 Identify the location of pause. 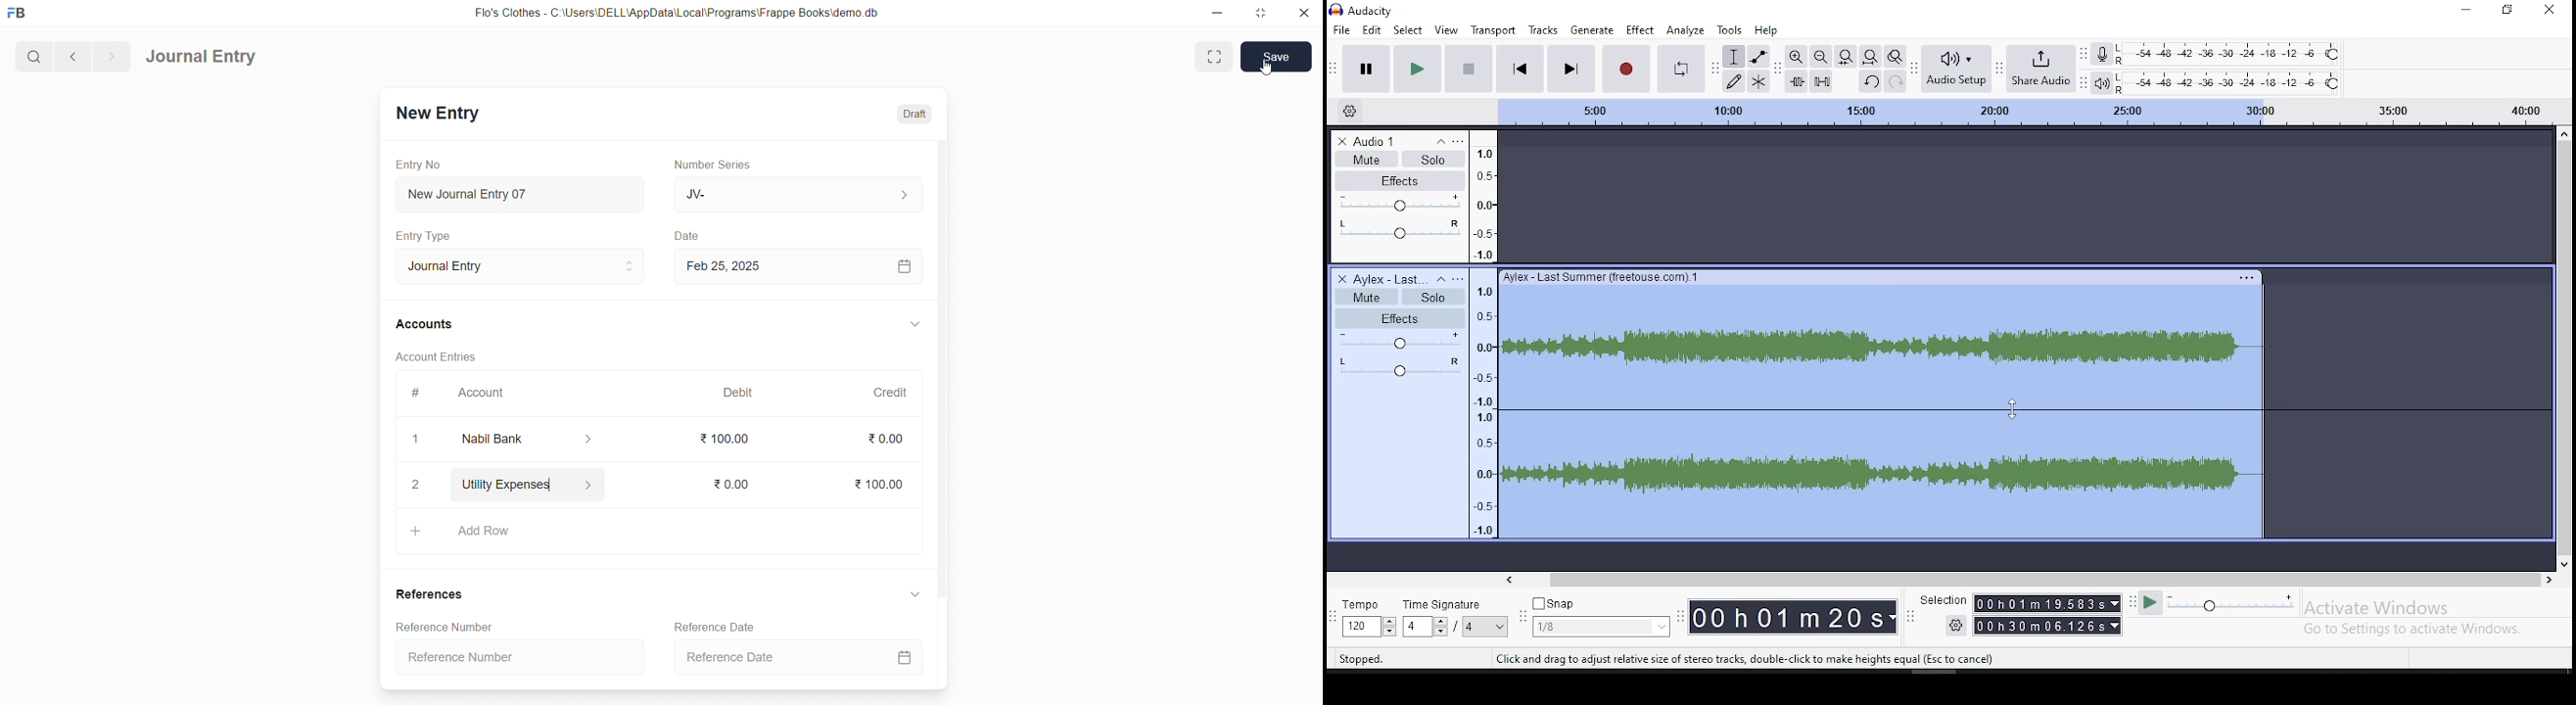
(1363, 70).